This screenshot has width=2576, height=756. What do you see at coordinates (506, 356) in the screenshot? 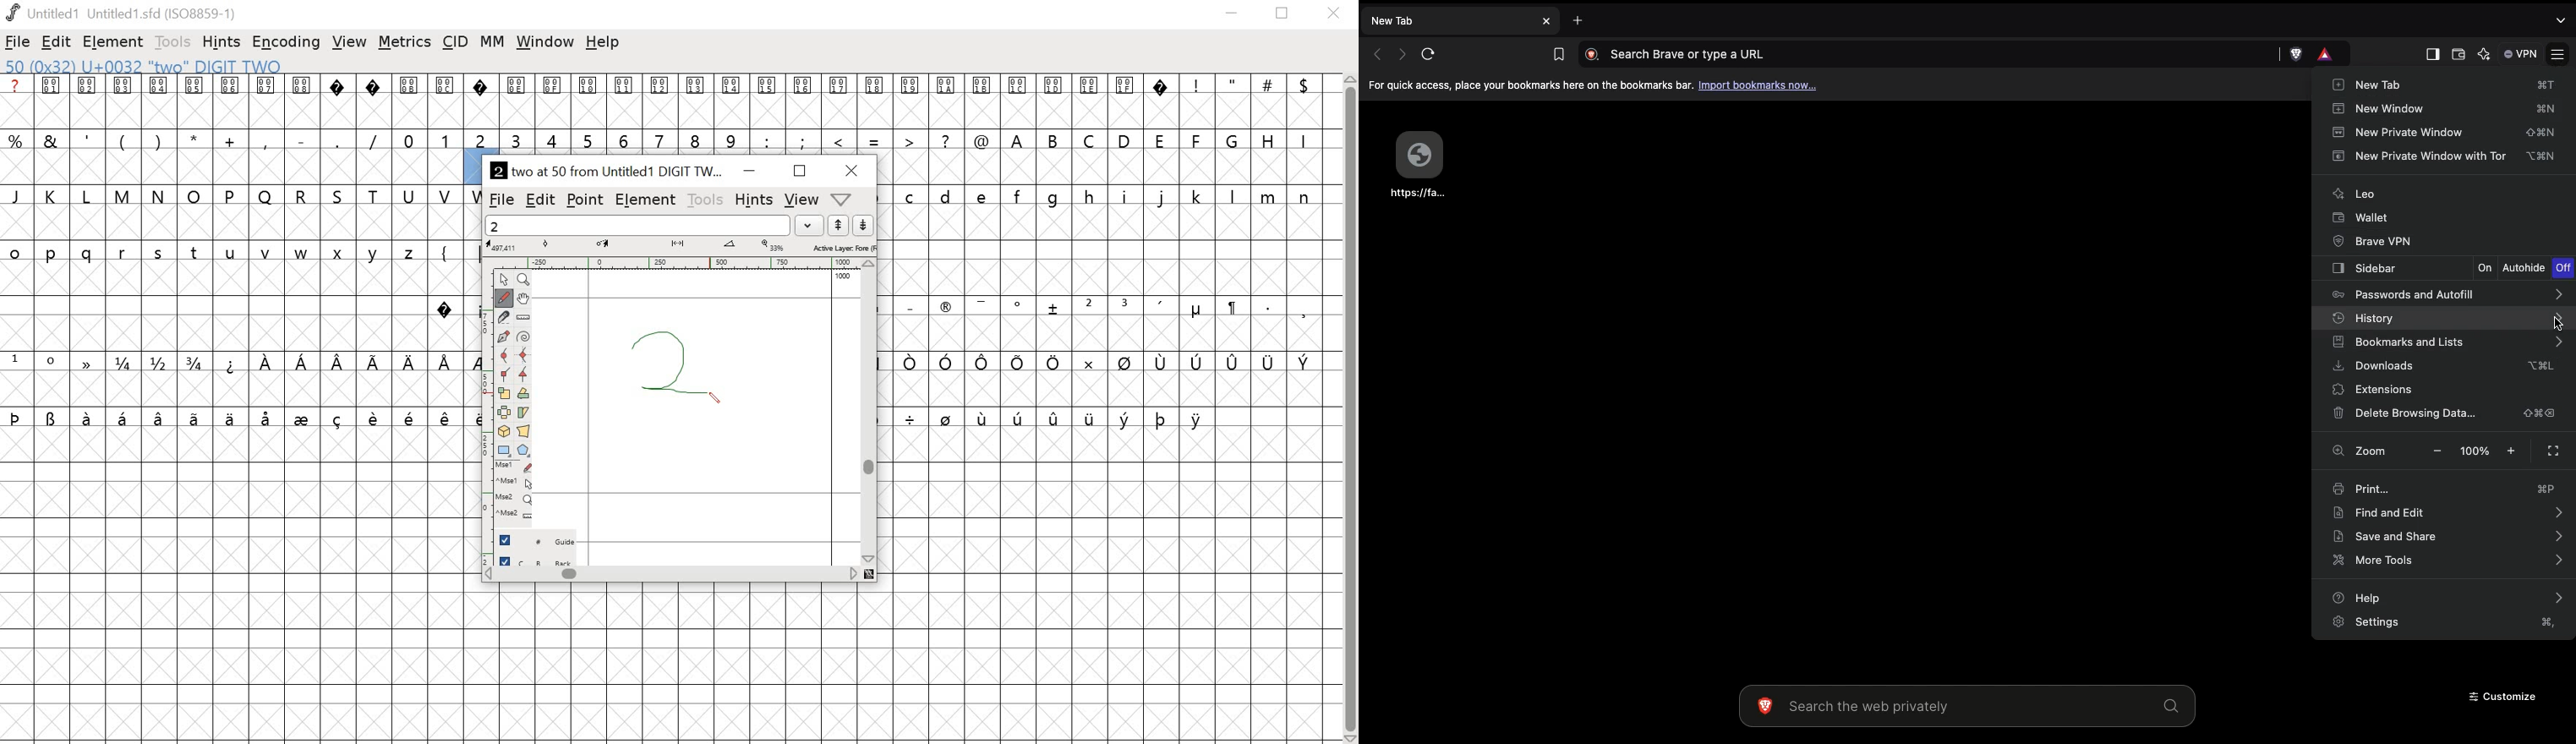
I see `curve` at bounding box center [506, 356].